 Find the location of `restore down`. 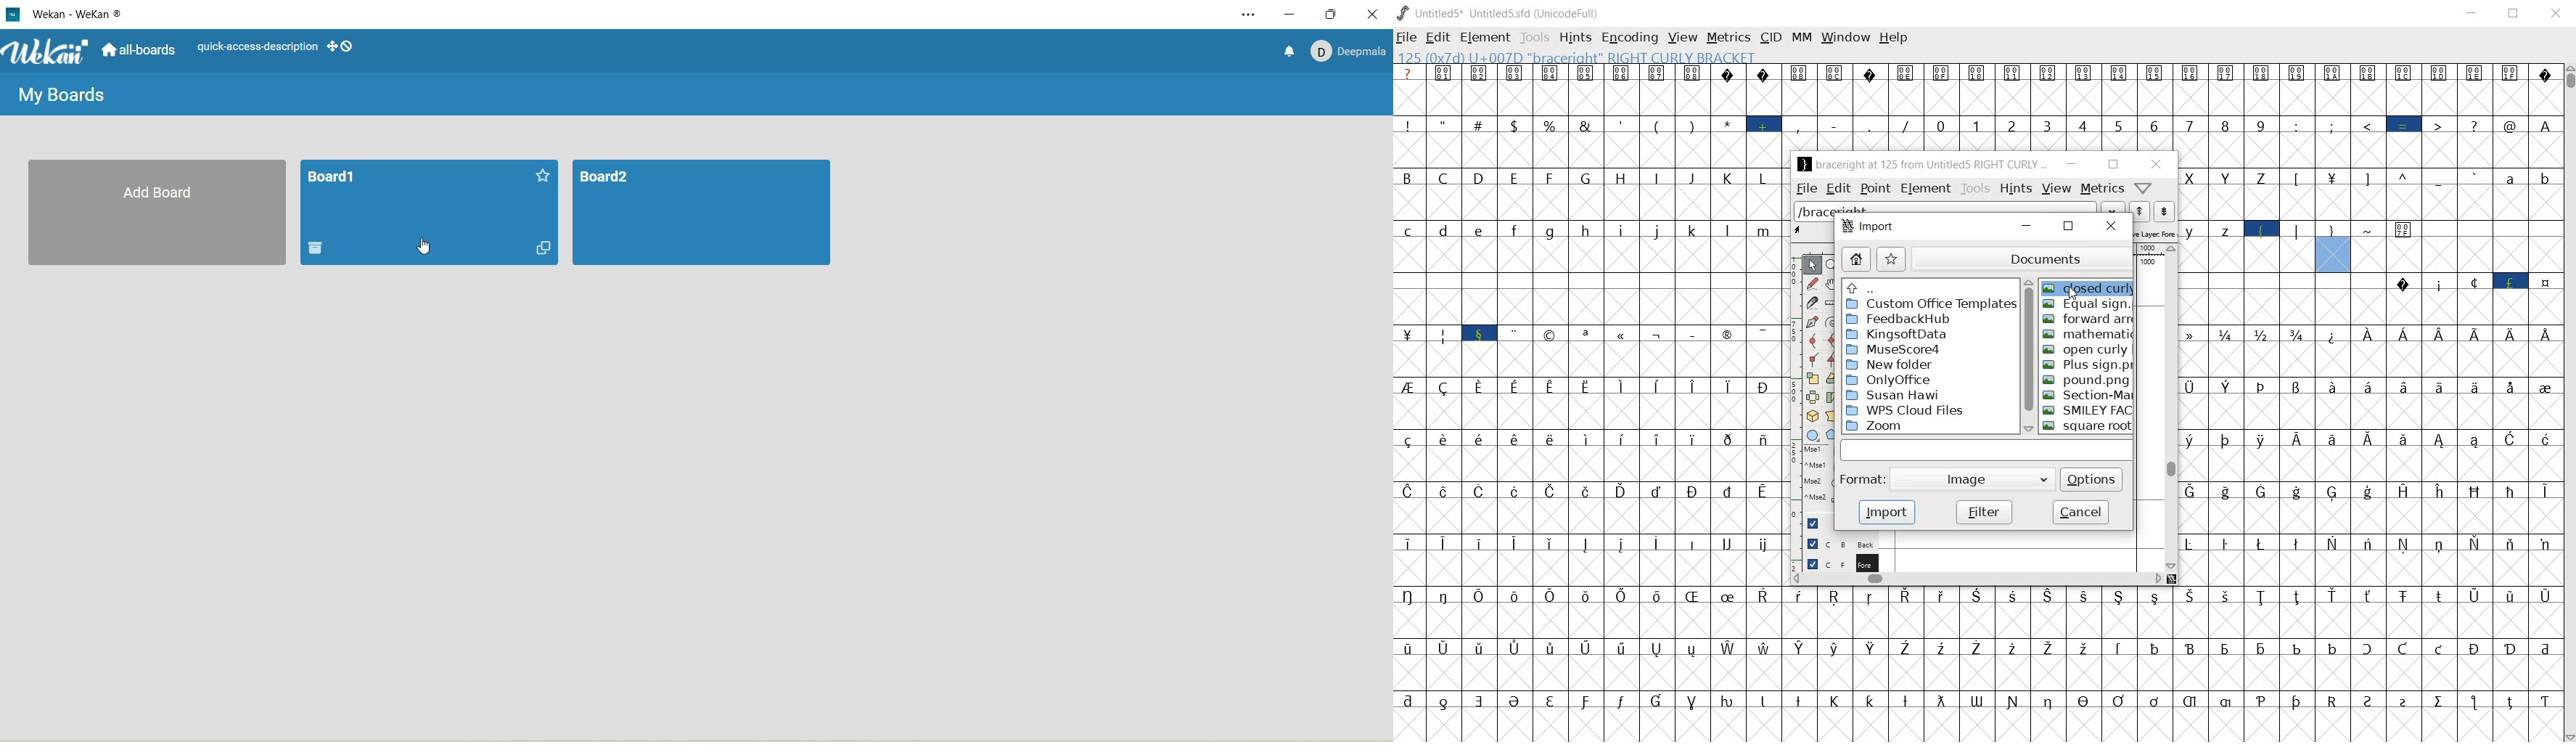

restore down is located at coordinates (2113, 164).